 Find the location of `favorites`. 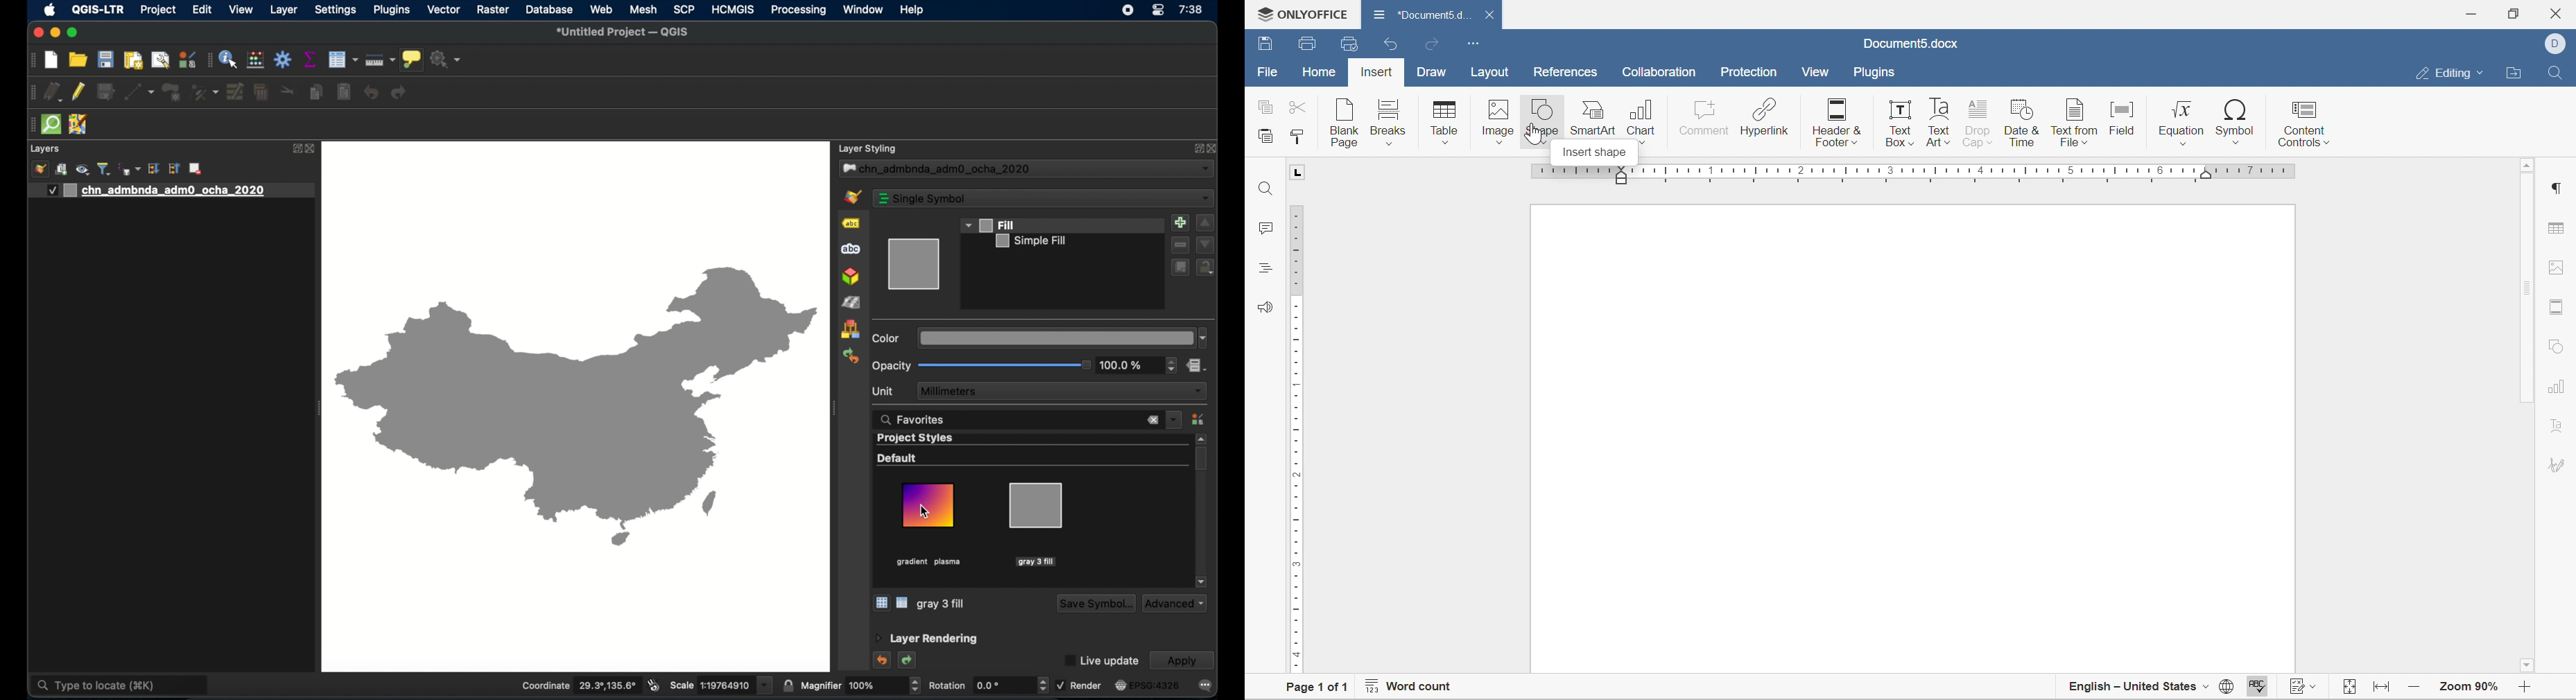

favorites is located at coordinates (914, 420).